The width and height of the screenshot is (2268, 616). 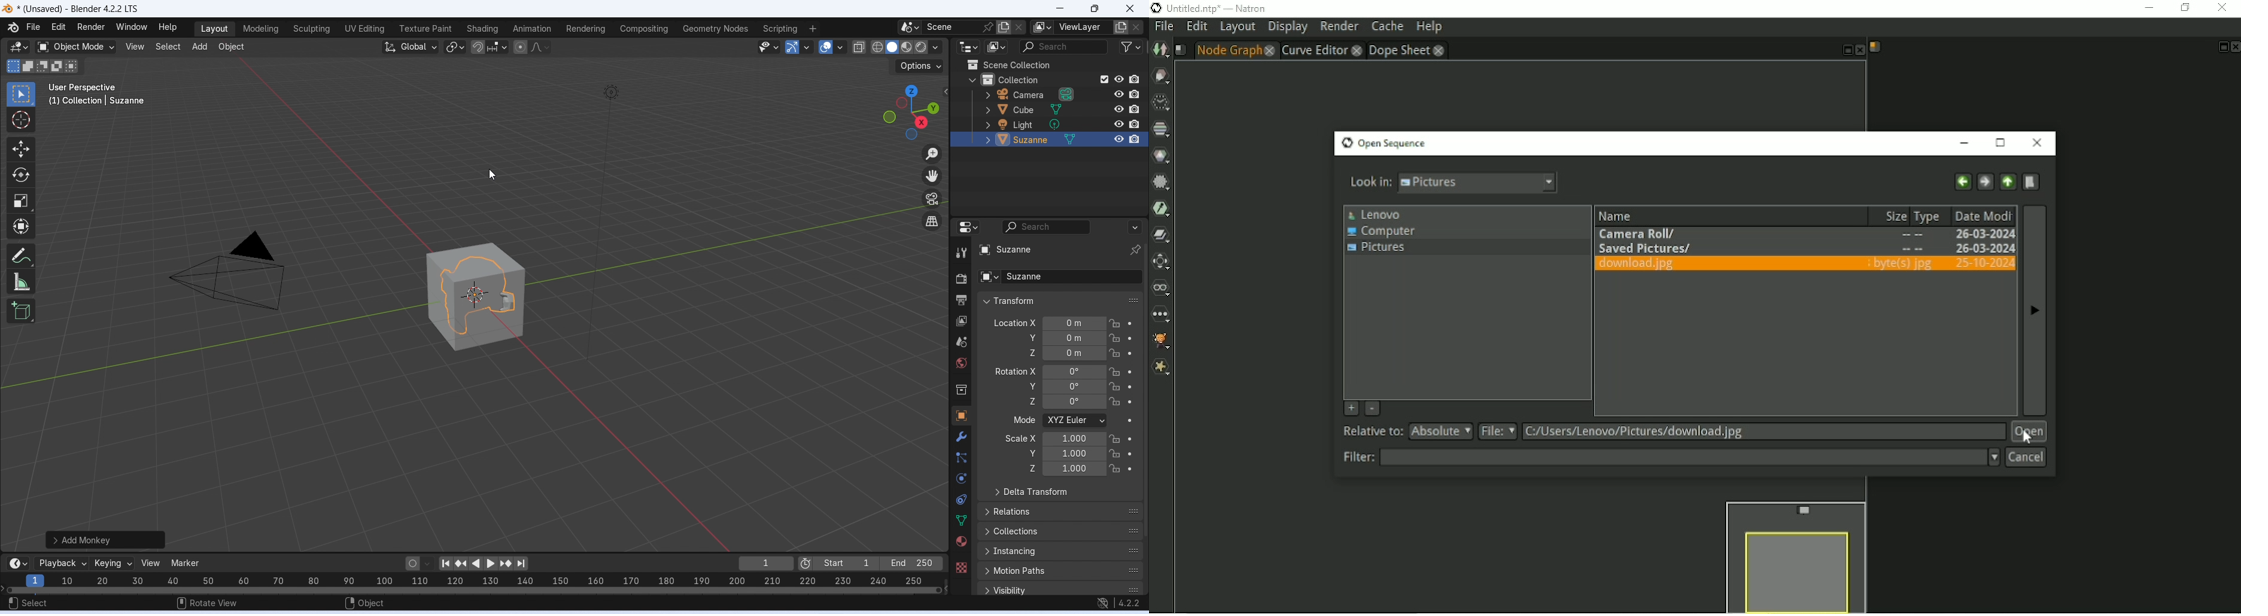 What do you see at coordinates (1074, 386) in the screenshot?
I see `euler rotation` at bounding box center [1074, 386].